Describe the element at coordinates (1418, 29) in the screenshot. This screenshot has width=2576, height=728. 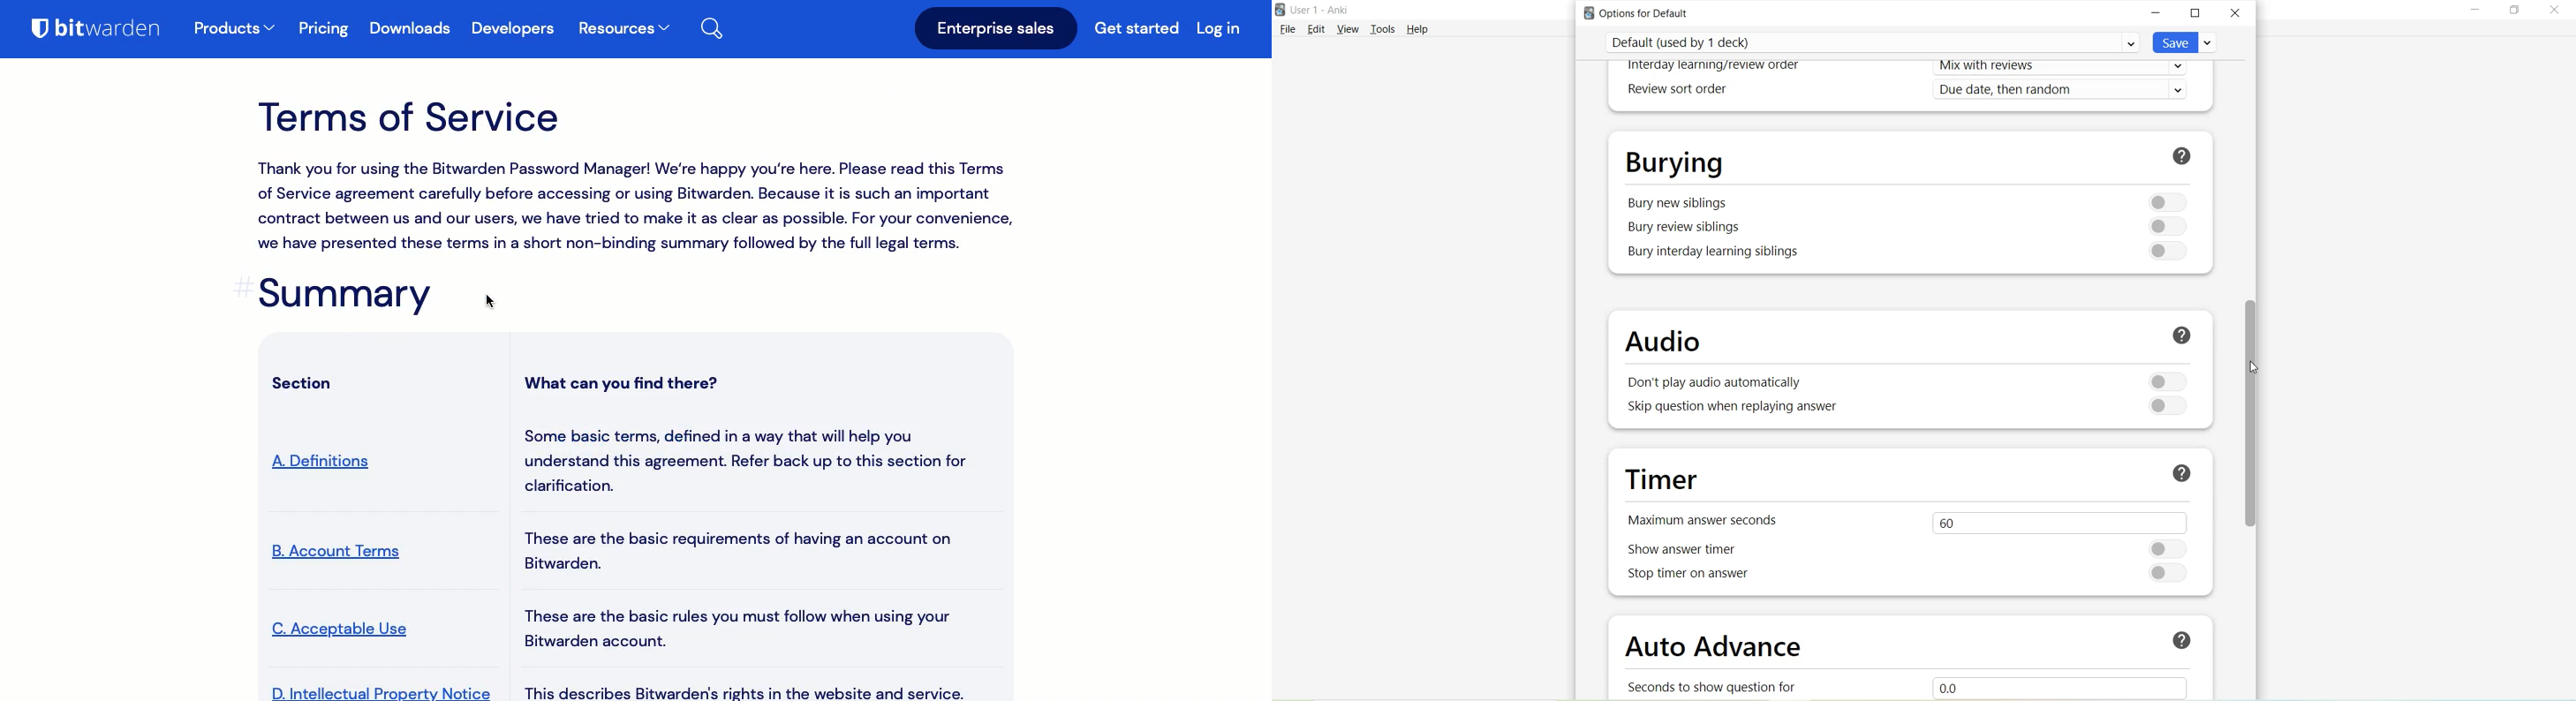
I see `Help` at that location.